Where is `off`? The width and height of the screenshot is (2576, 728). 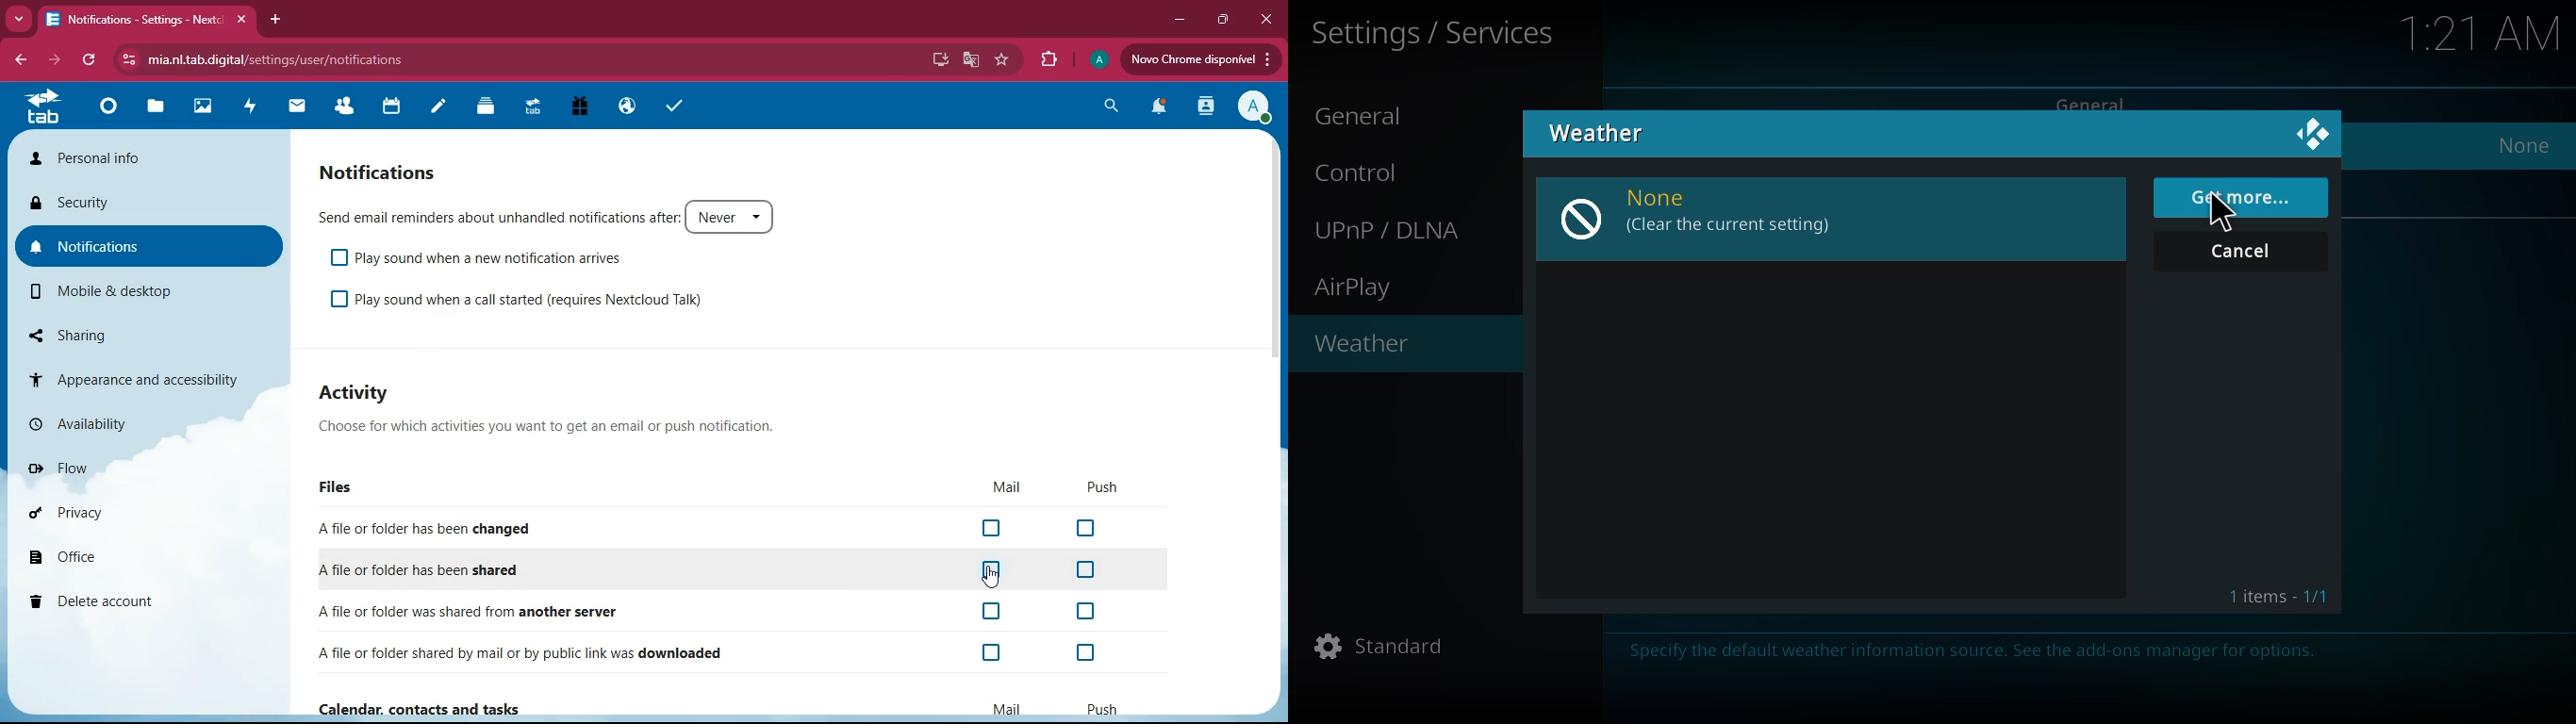
off is located at coordinates (994, 528).